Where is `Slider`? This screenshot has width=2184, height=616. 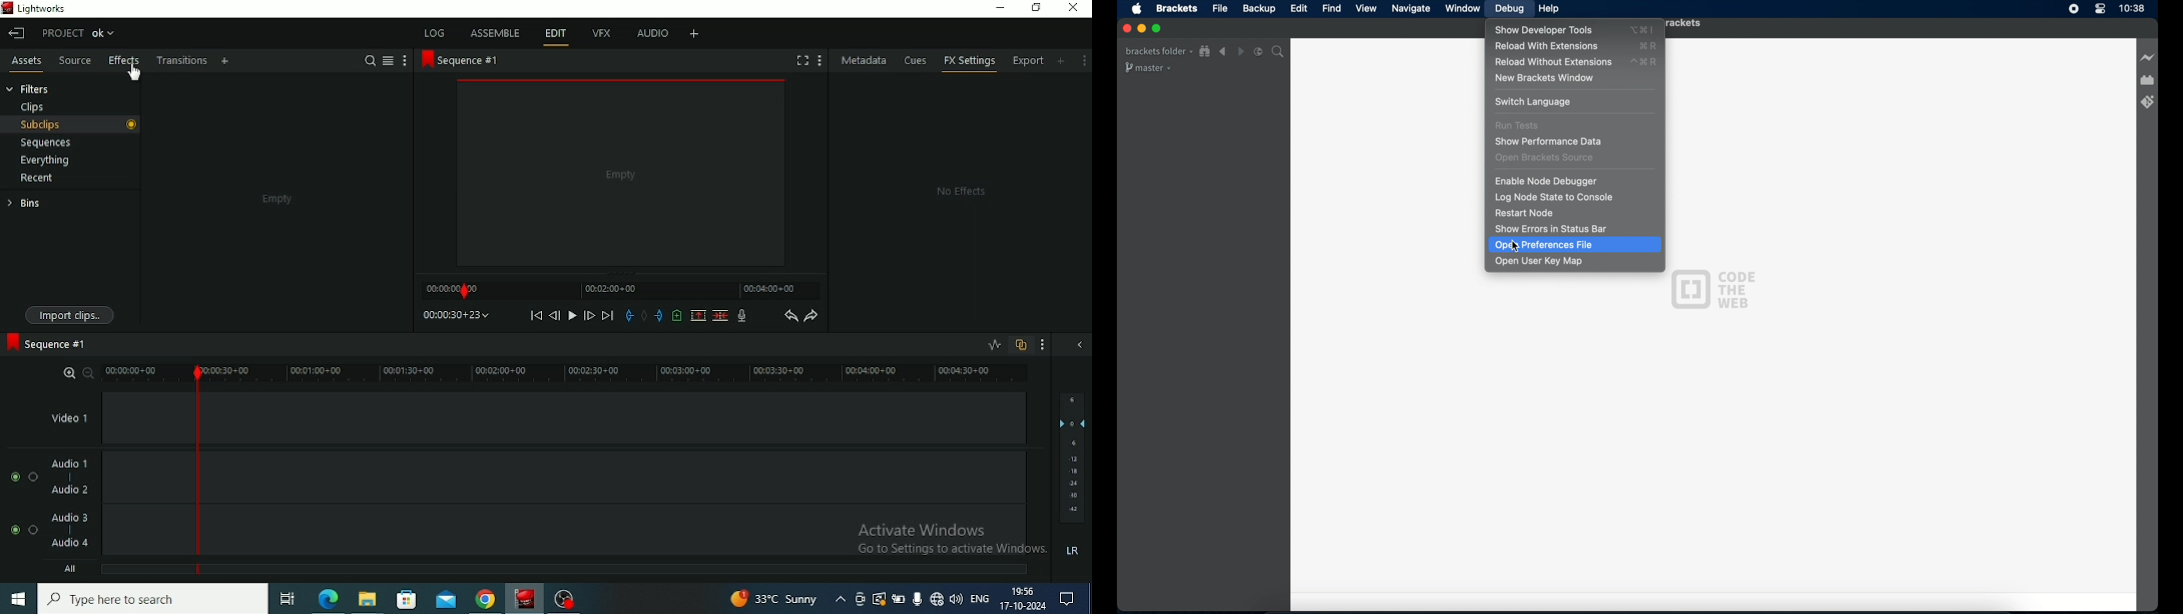
Slider is located at coordinates (141, 373).